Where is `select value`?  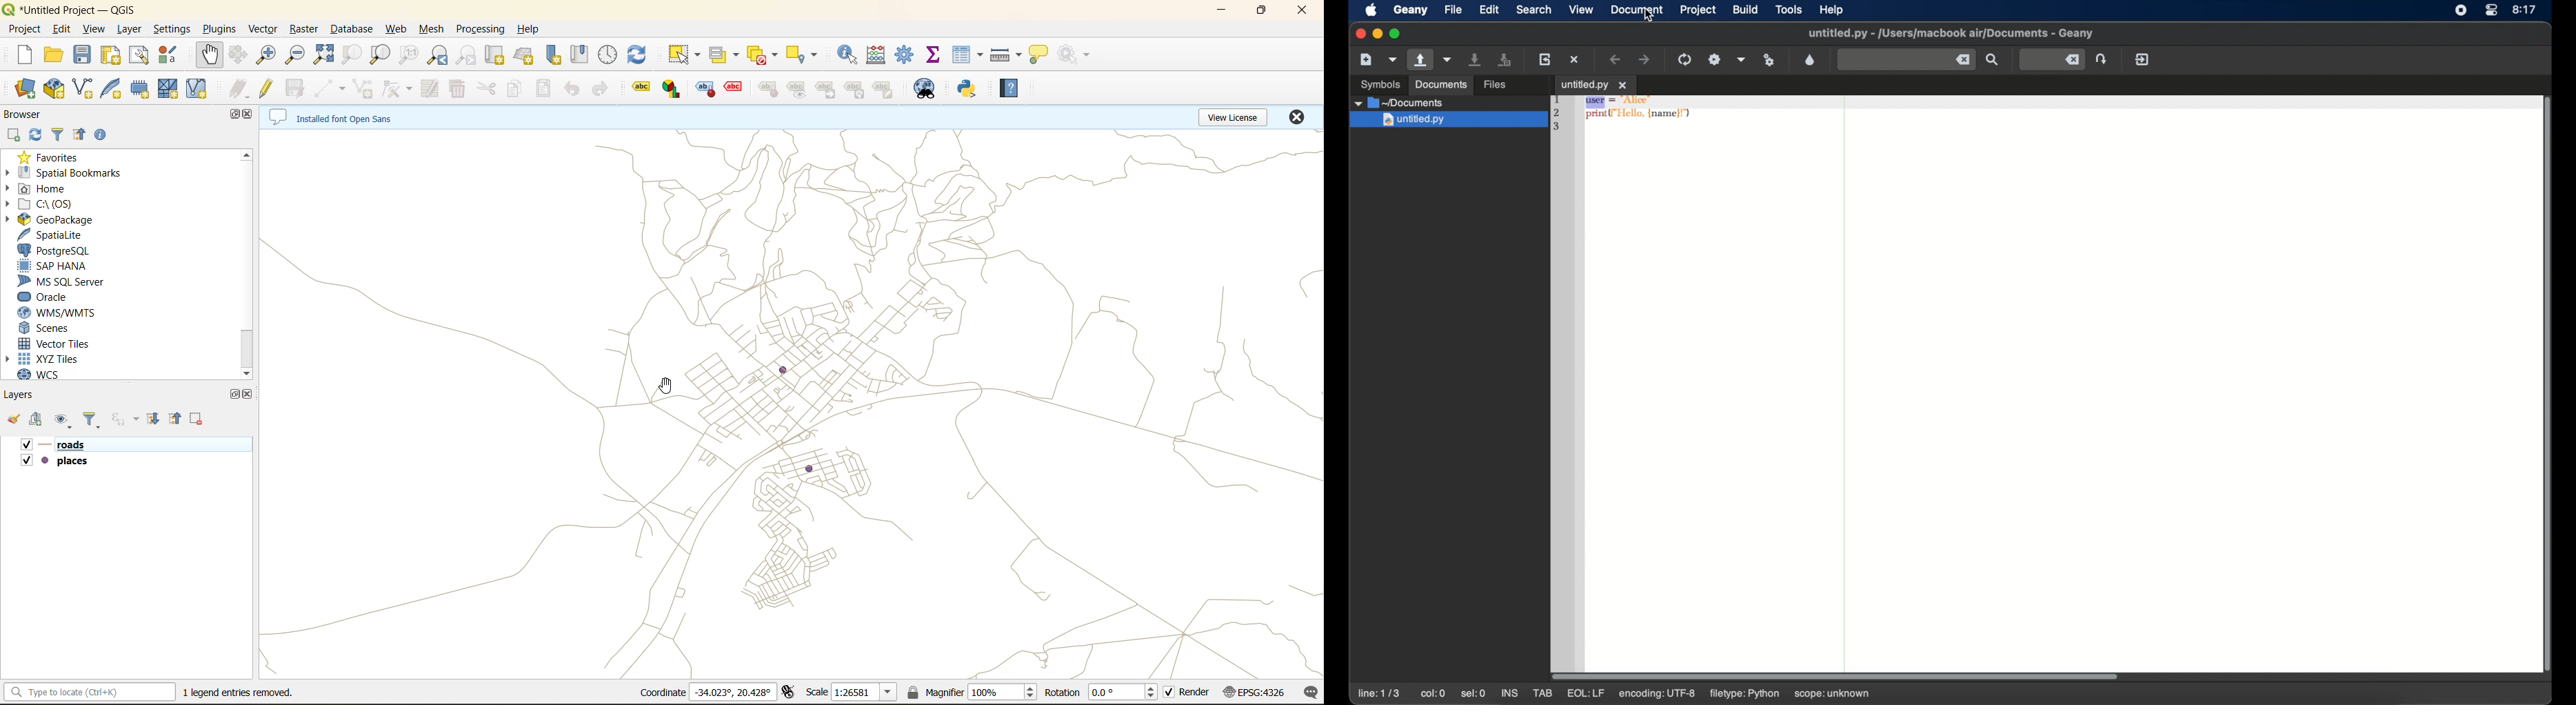
select value is located at coordinates (727, 55).